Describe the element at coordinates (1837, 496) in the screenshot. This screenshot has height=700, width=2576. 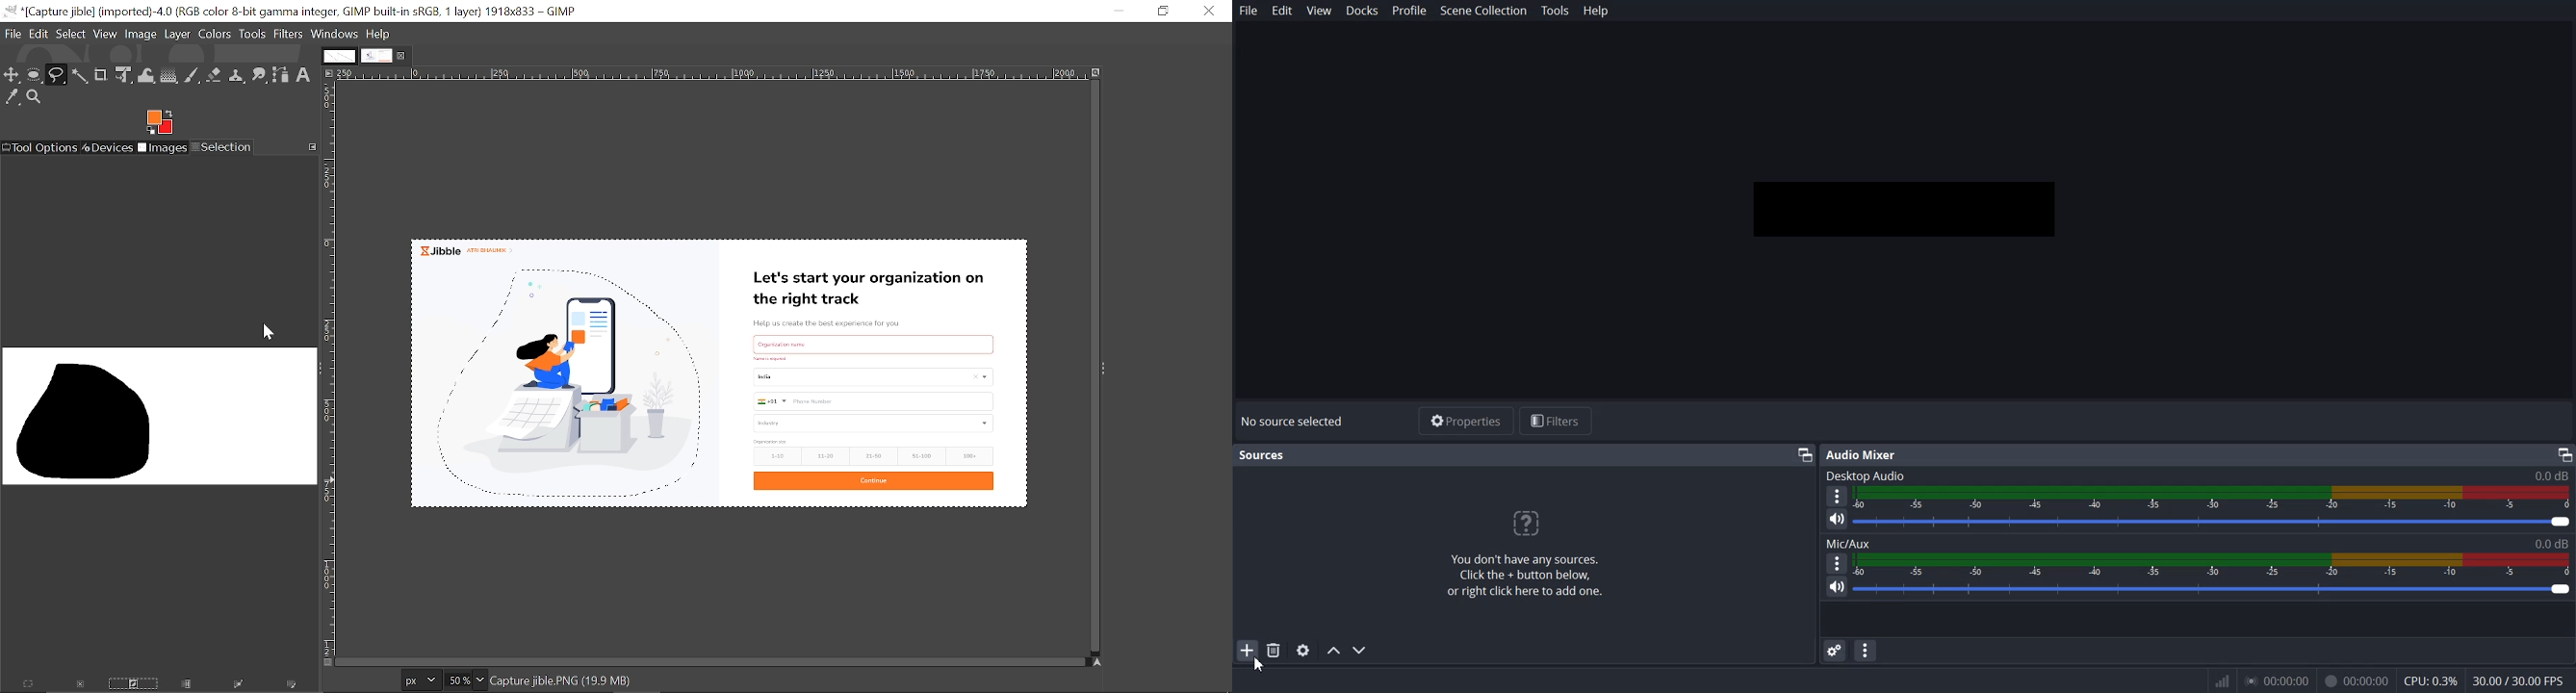
I see `More ` at that location.